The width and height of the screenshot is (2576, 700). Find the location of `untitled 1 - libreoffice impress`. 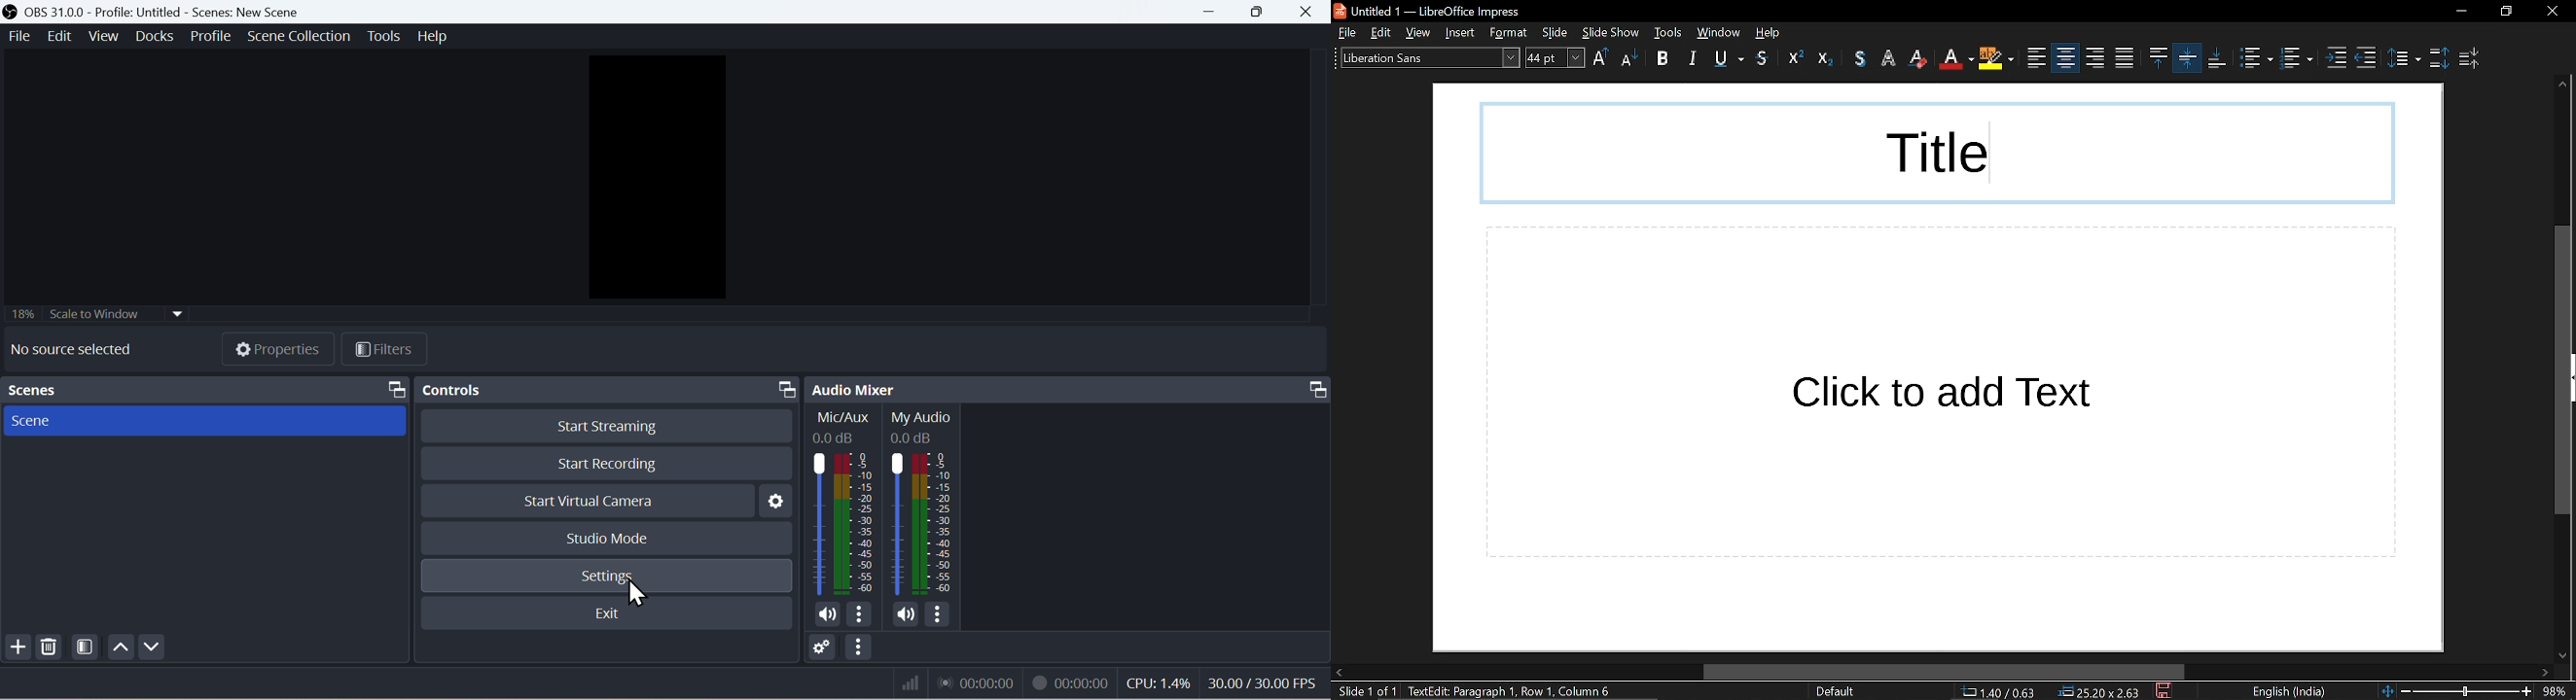

untitled 1 - libreoffice impress is located at coordinates (1431, 10).